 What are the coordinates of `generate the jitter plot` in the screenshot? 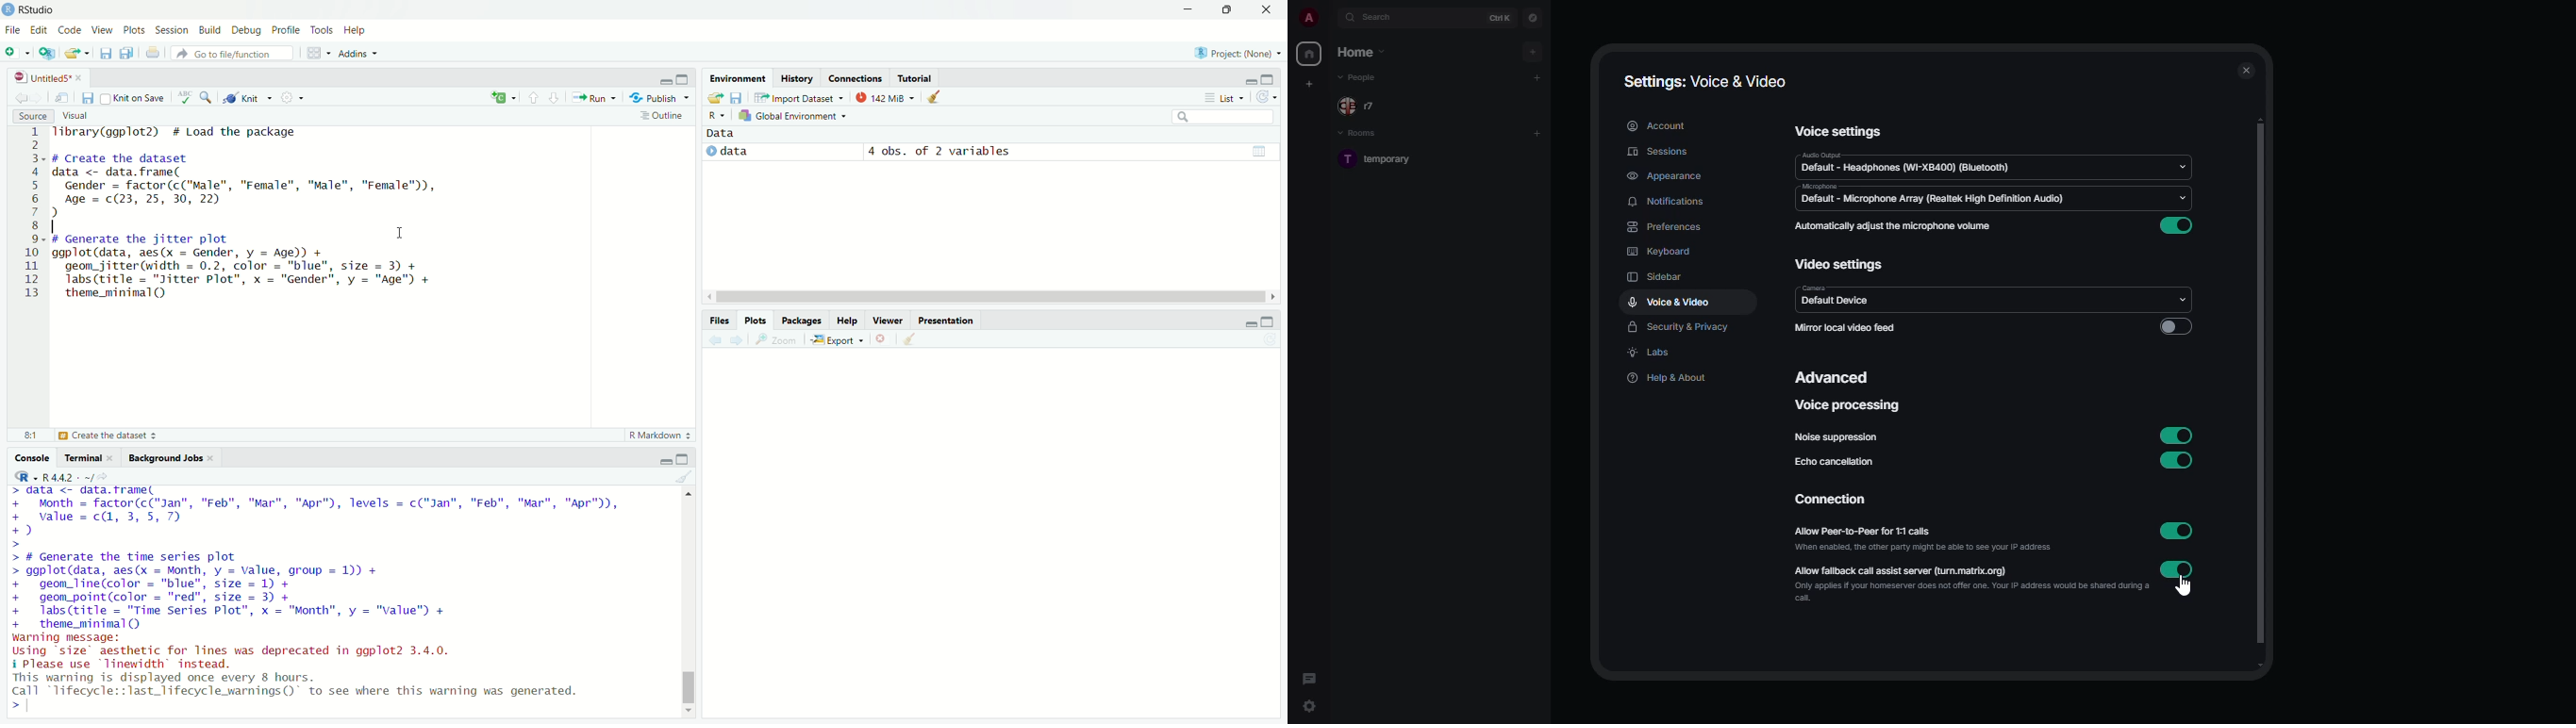 It's located at (120, 436).